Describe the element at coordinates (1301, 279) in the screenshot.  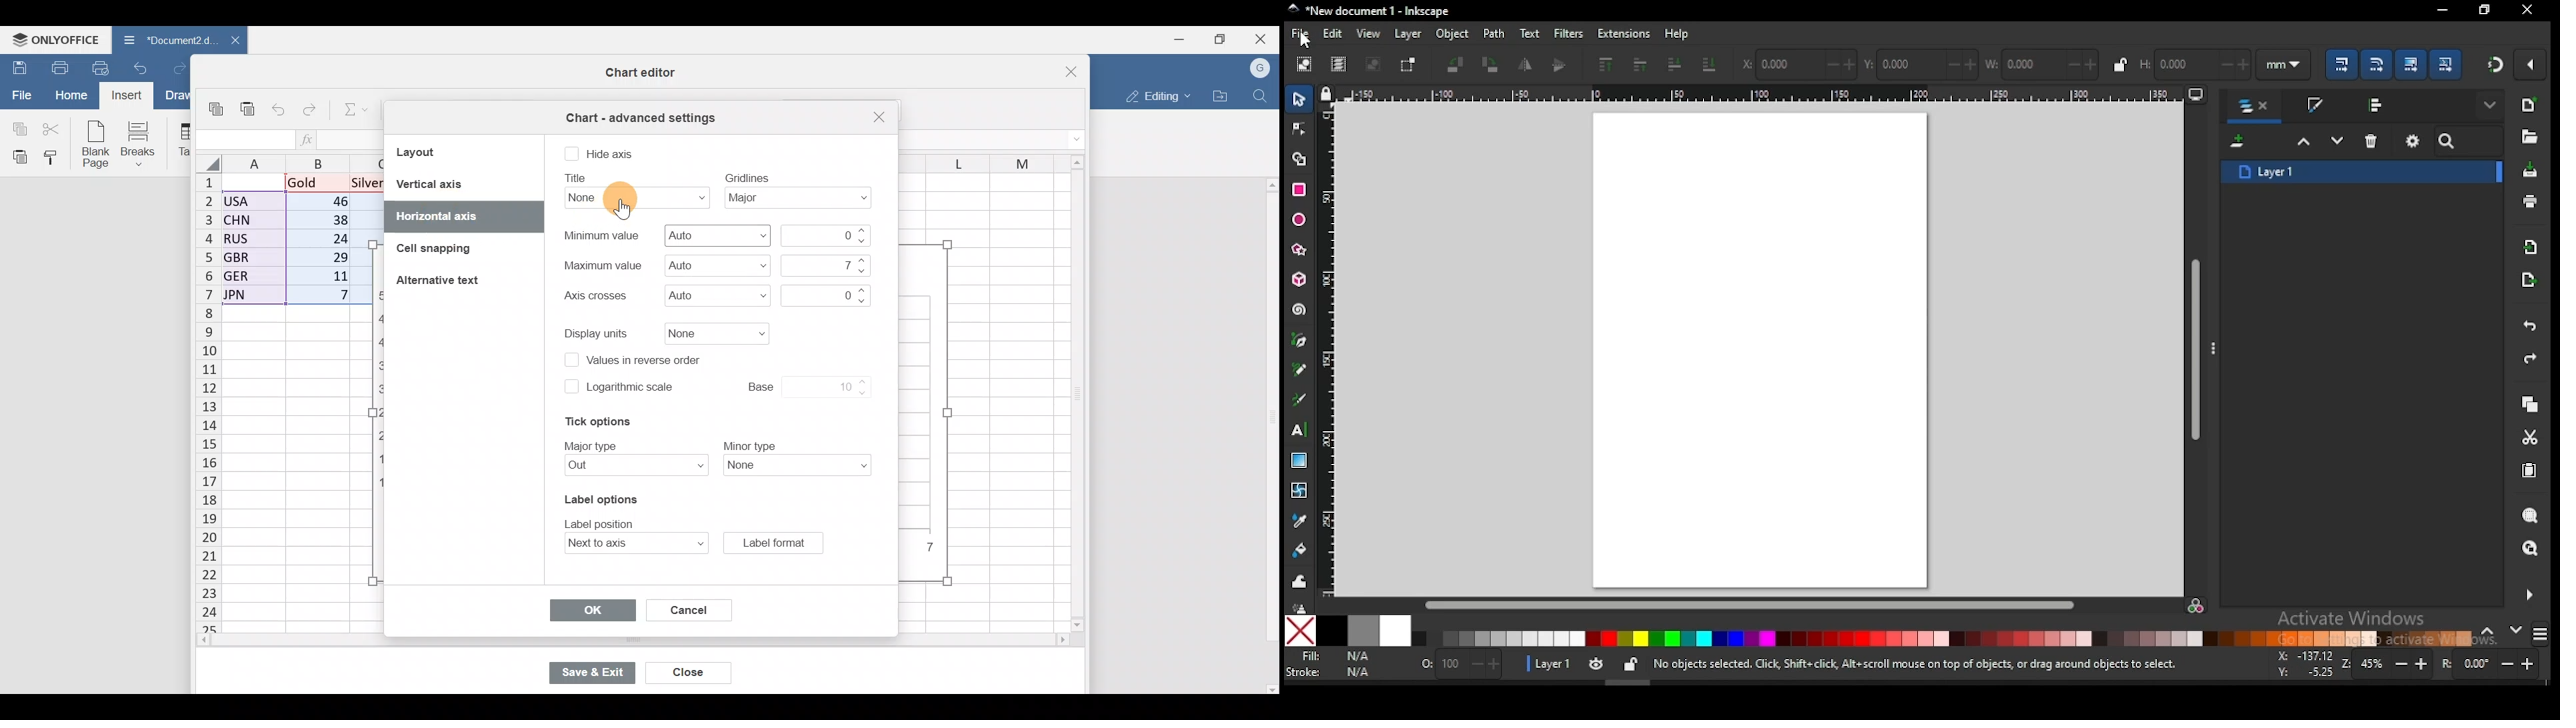
I see `3D box tool` at that location.